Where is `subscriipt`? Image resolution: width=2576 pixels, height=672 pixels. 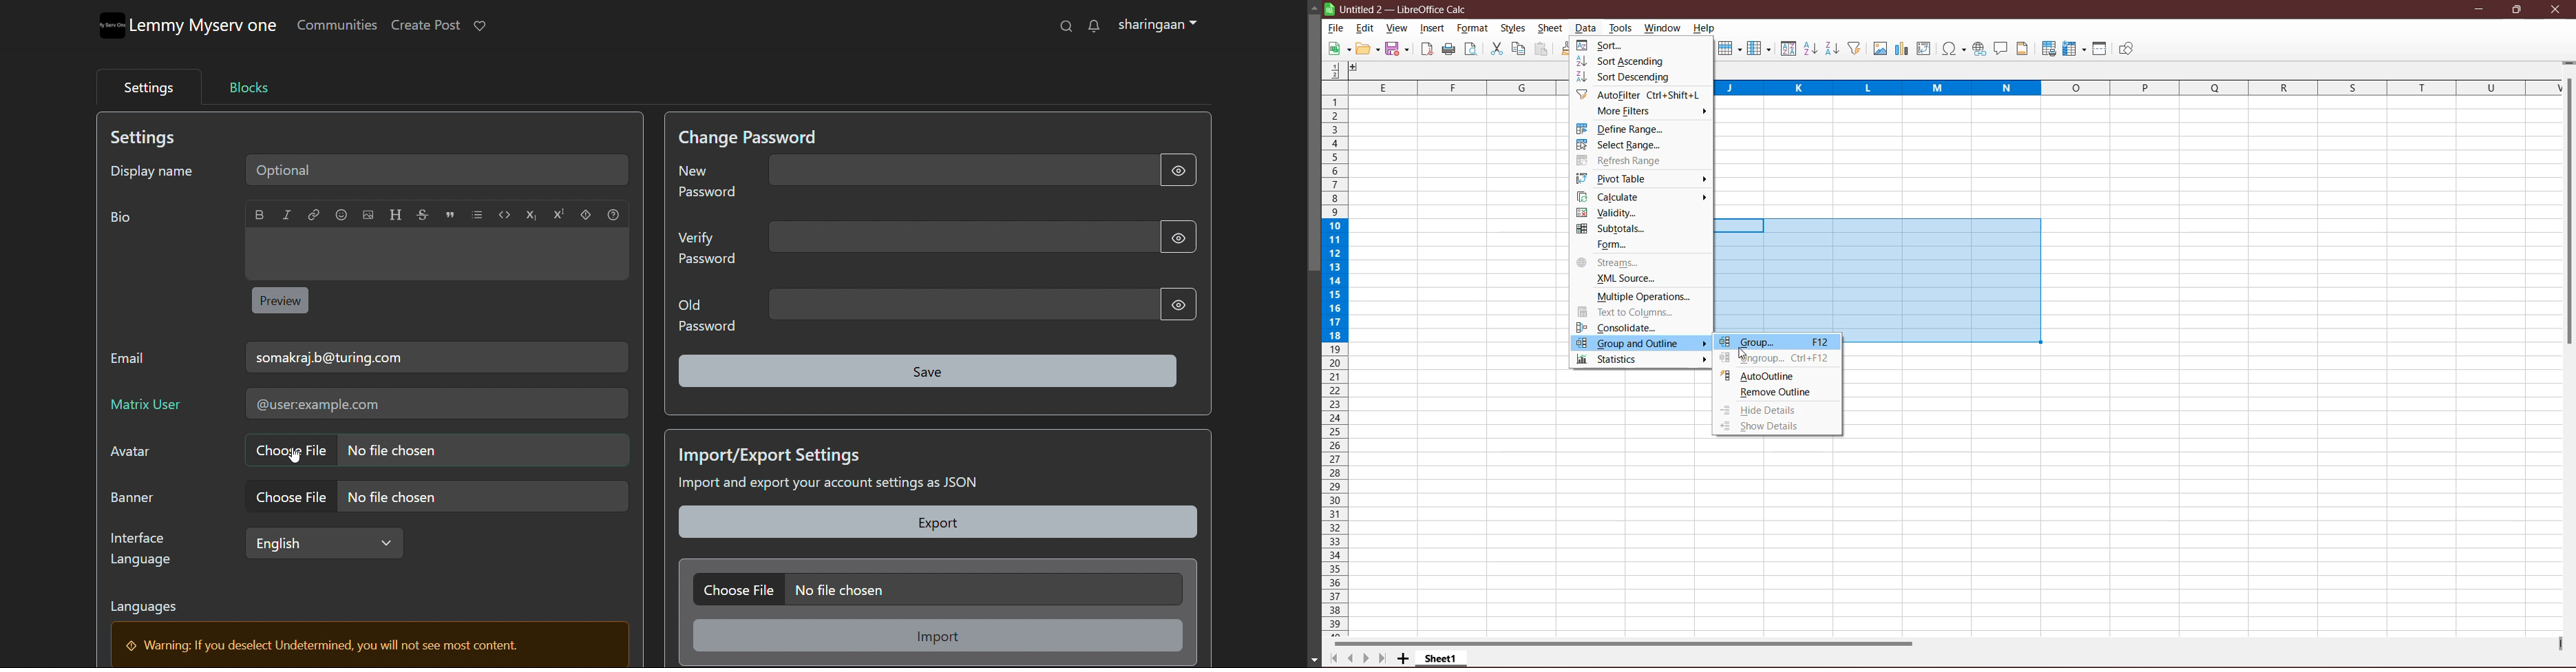
subscriipt is located at coordinates (531, 215).